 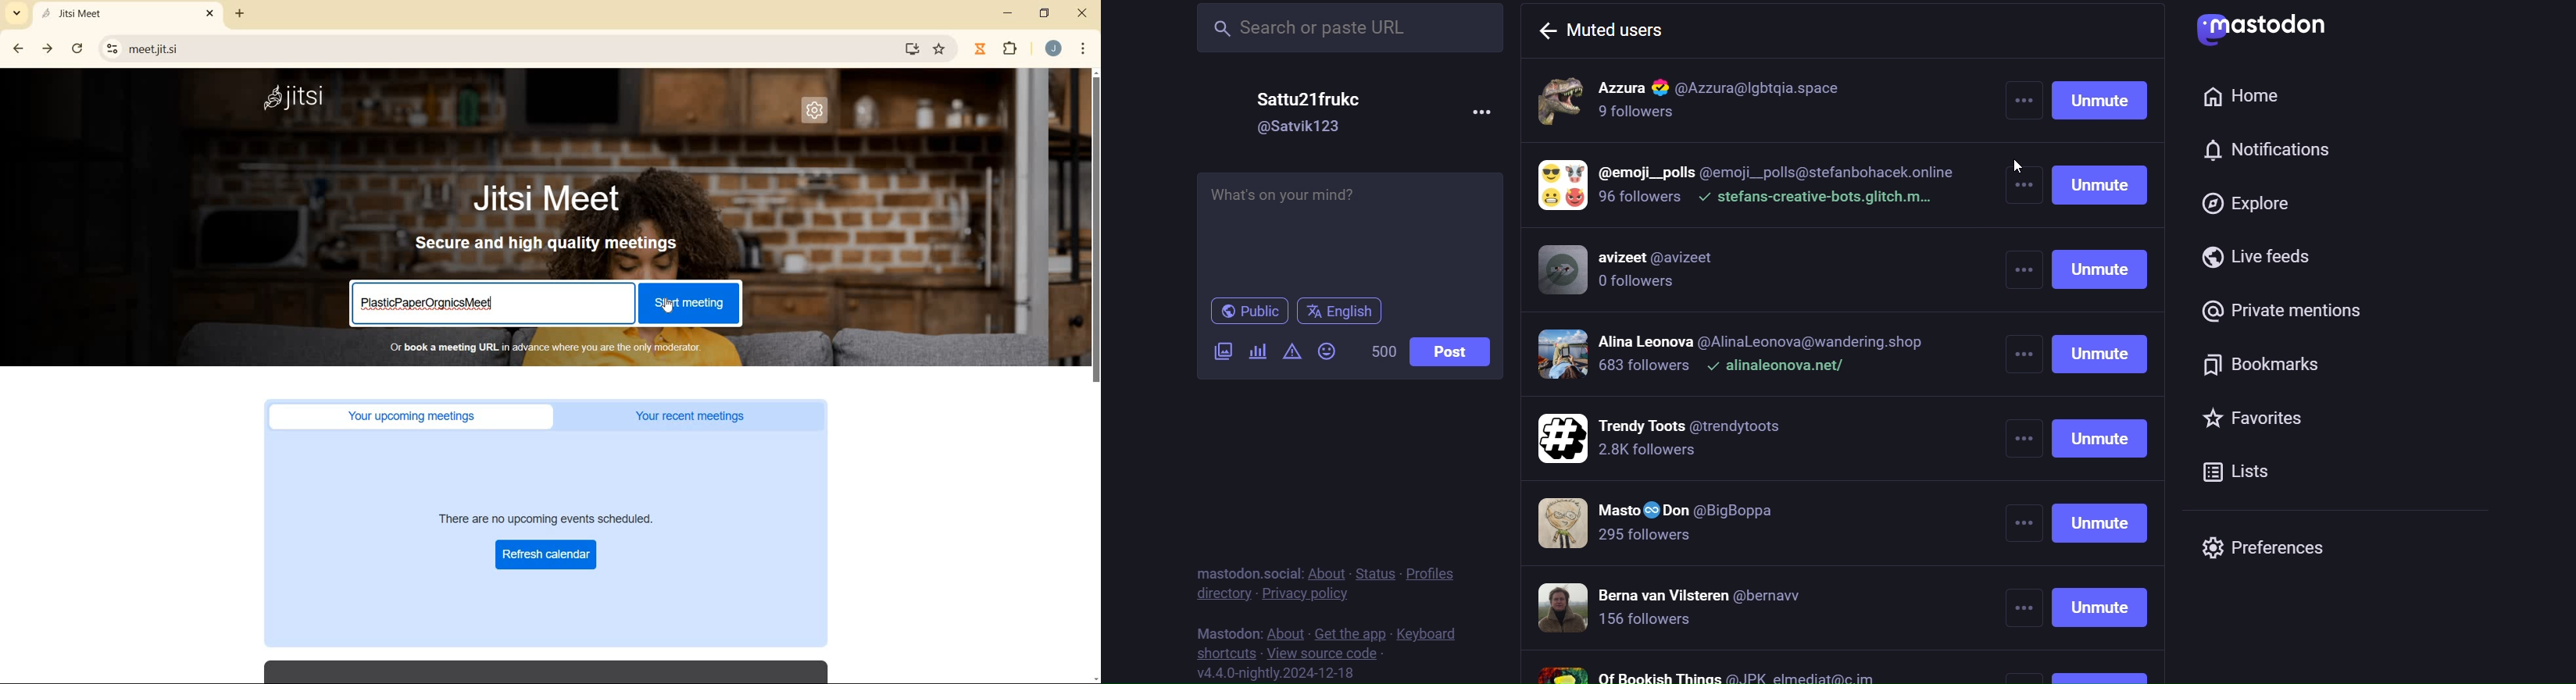 I want to click on muted accounts 6, so click(x=1681, y=528).